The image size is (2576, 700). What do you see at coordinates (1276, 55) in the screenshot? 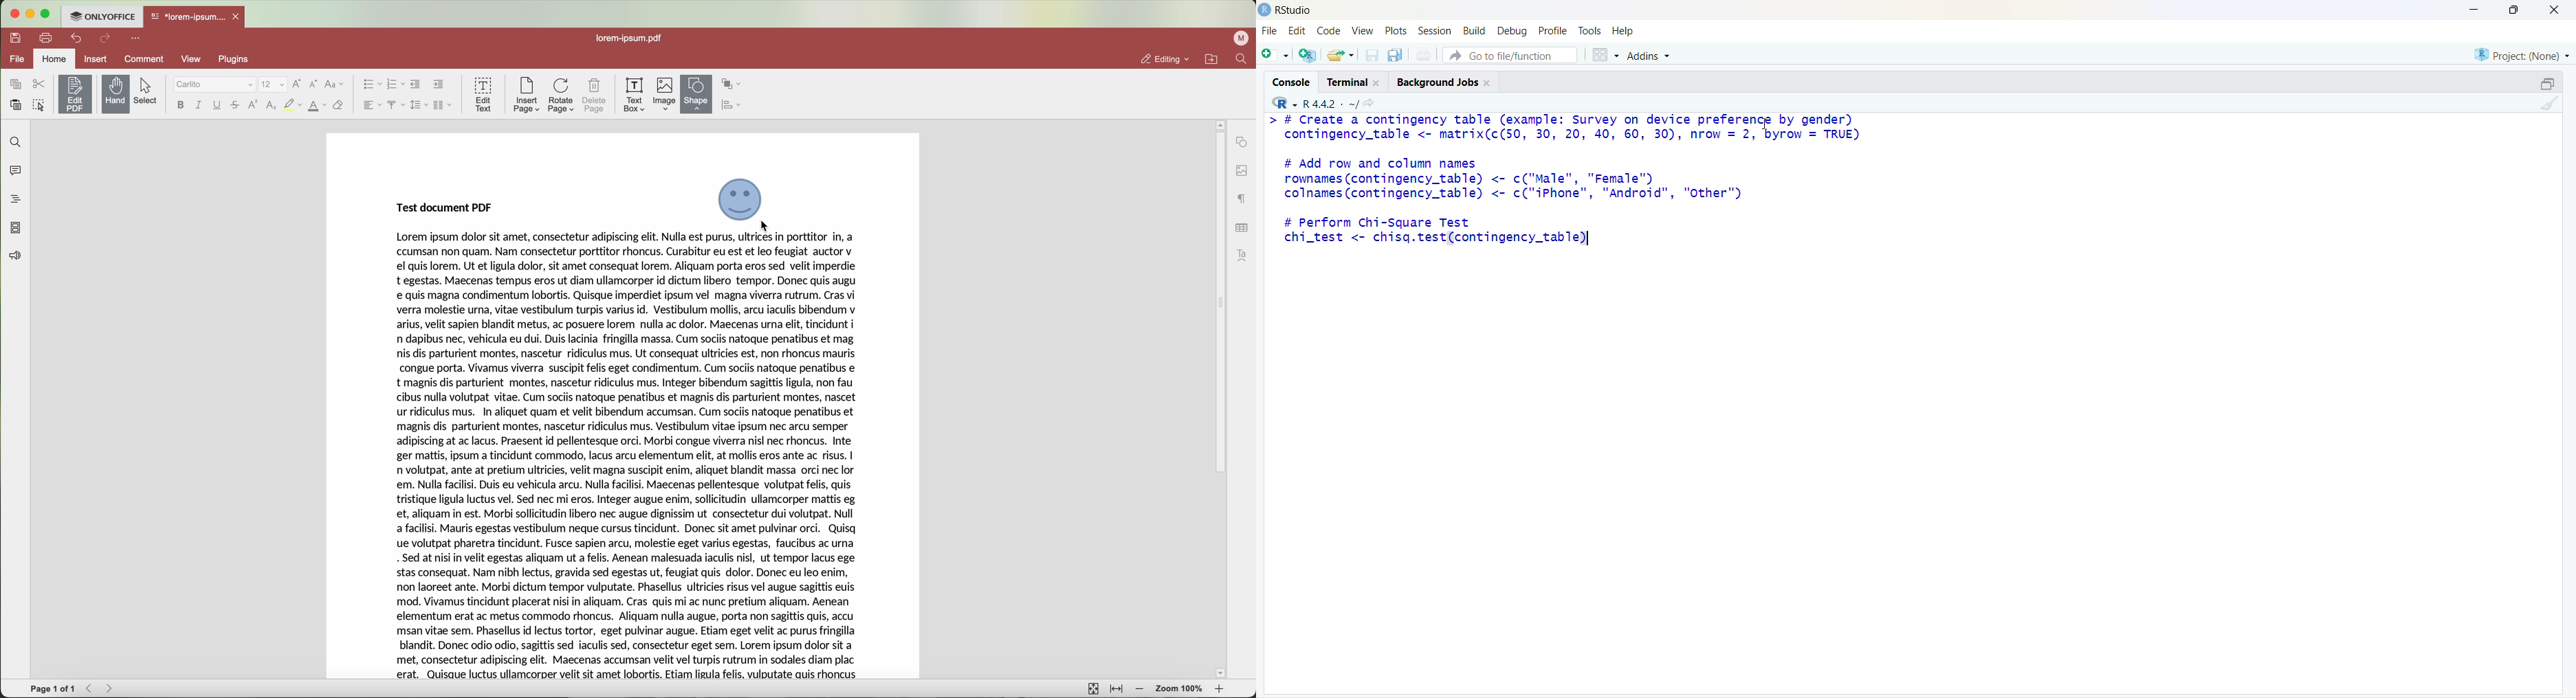
I see `add file as` at bounding box center [1276, 55].